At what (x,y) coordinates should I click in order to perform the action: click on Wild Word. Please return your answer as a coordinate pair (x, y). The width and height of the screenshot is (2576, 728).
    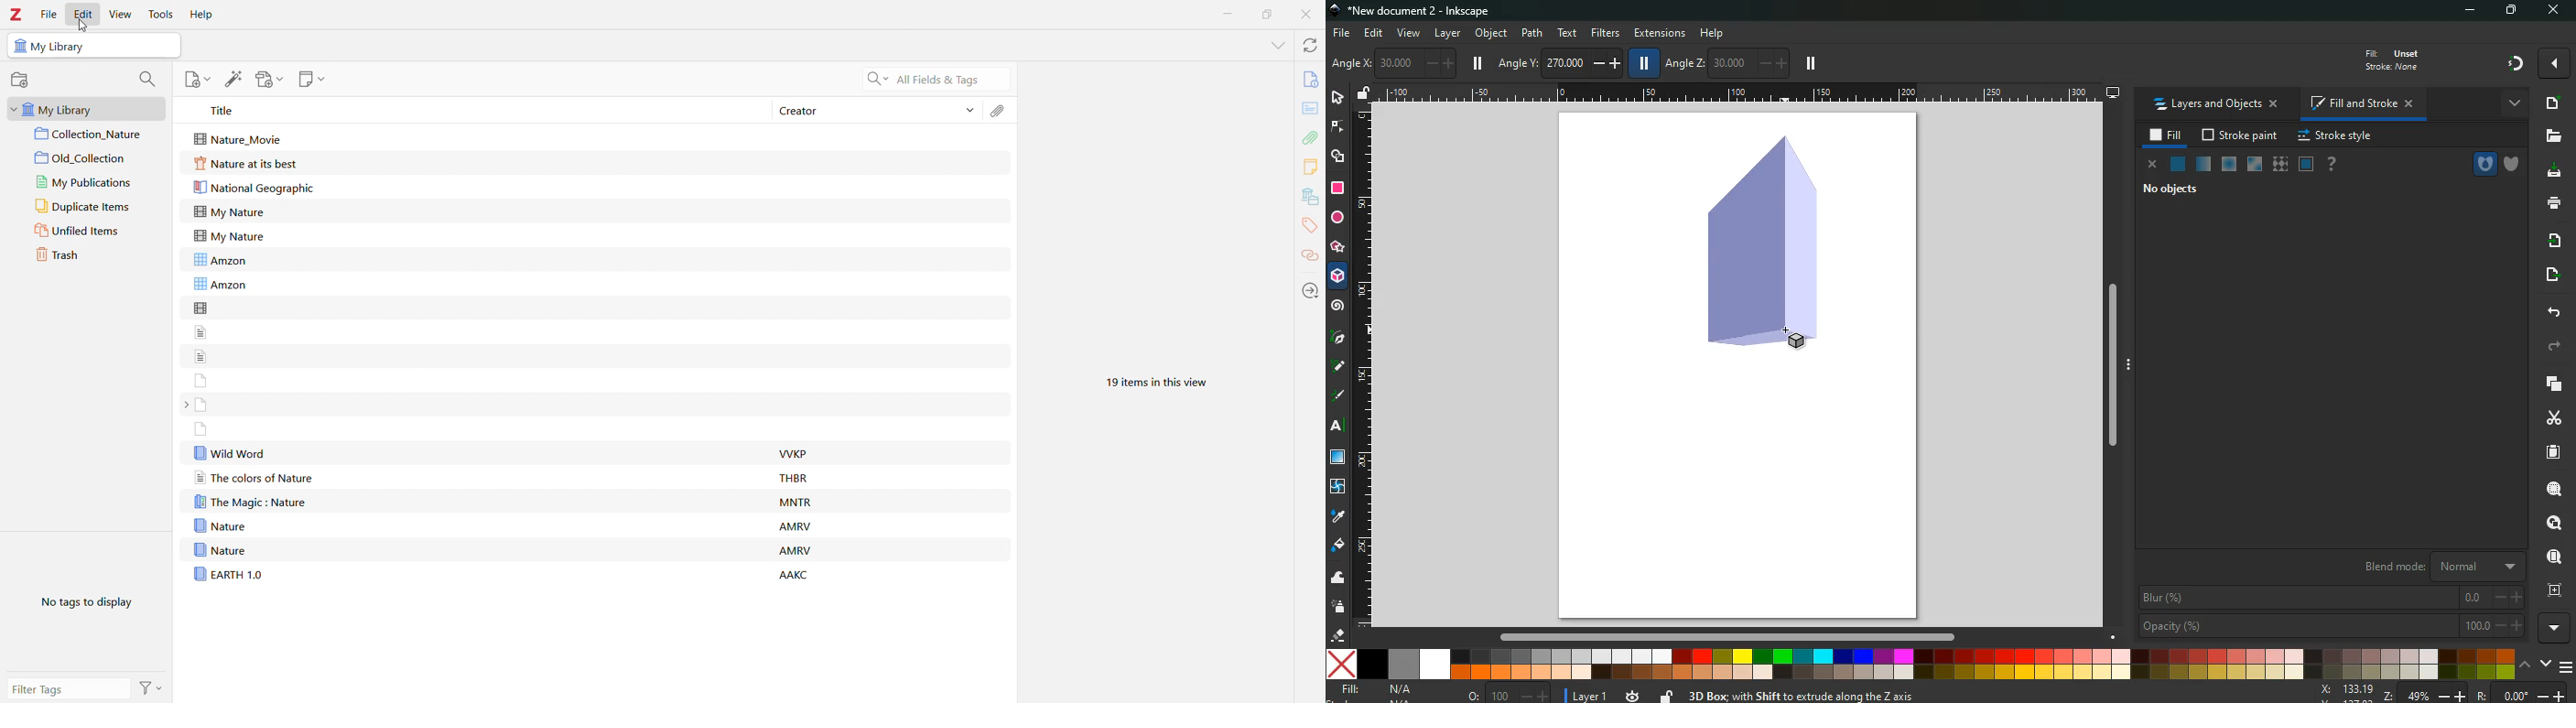
    Looking at the image, I should click on (230, 452).